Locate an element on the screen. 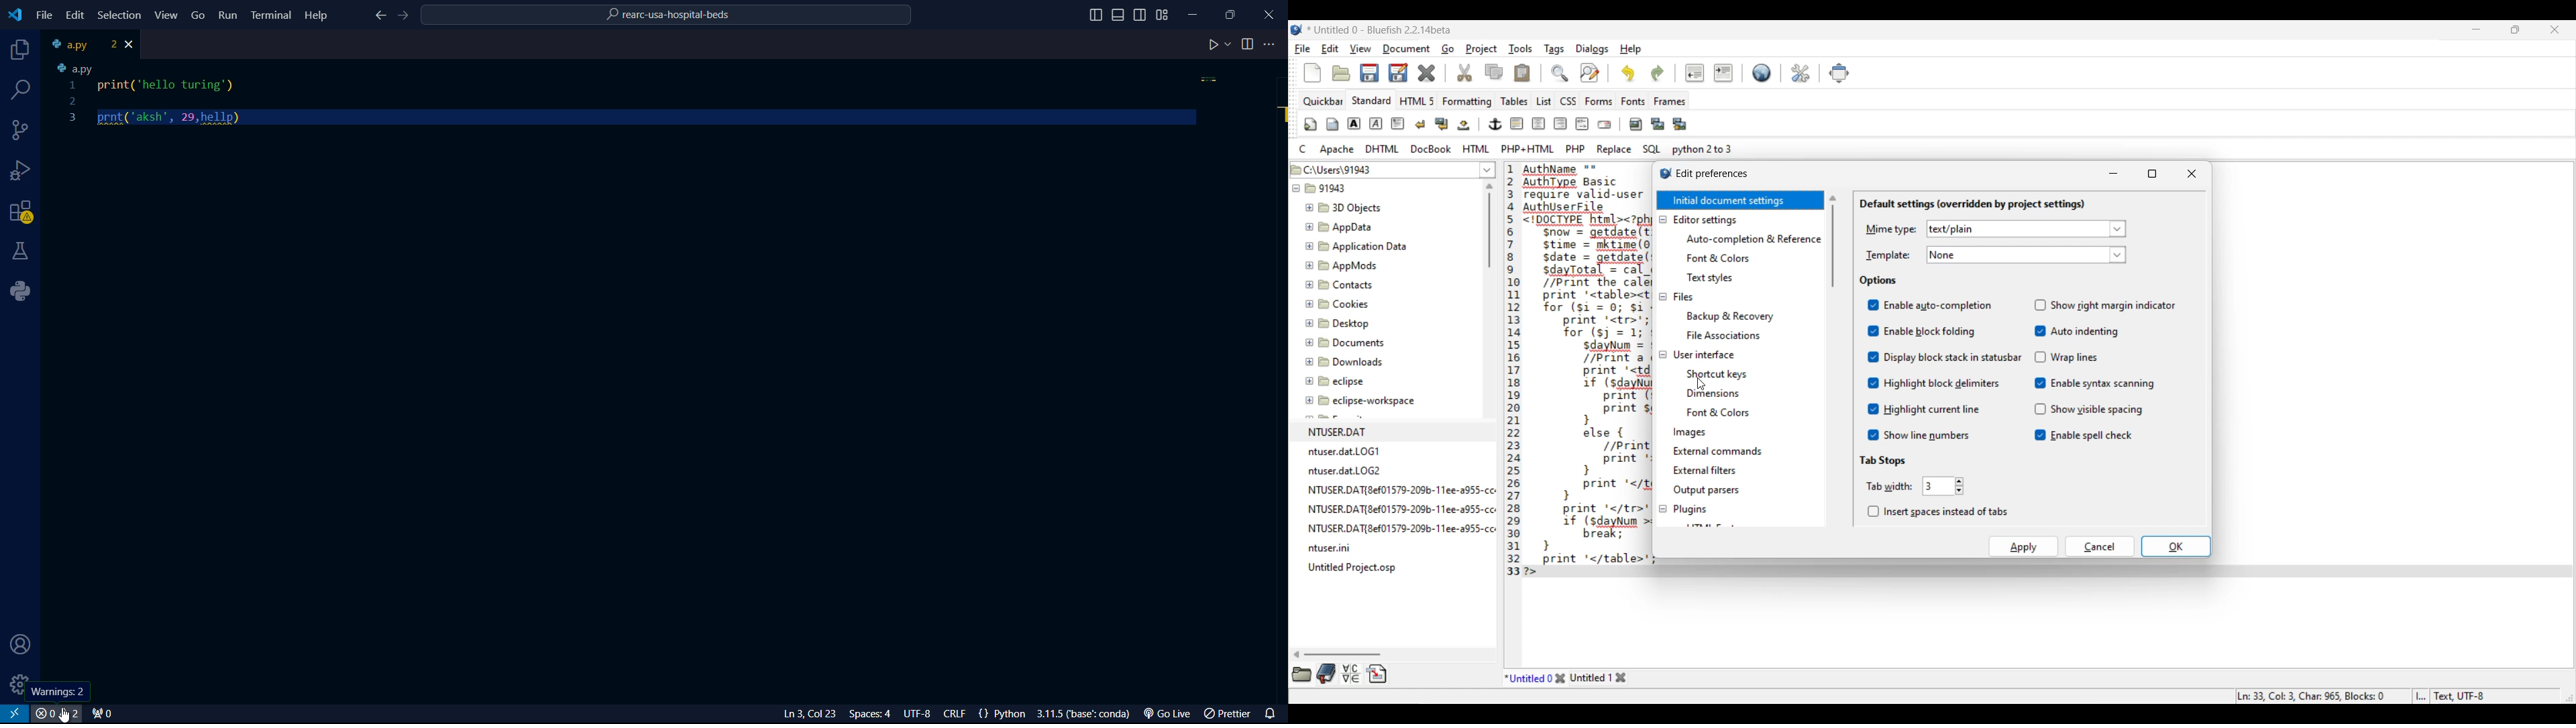  python is located at coordinates (25, 291).